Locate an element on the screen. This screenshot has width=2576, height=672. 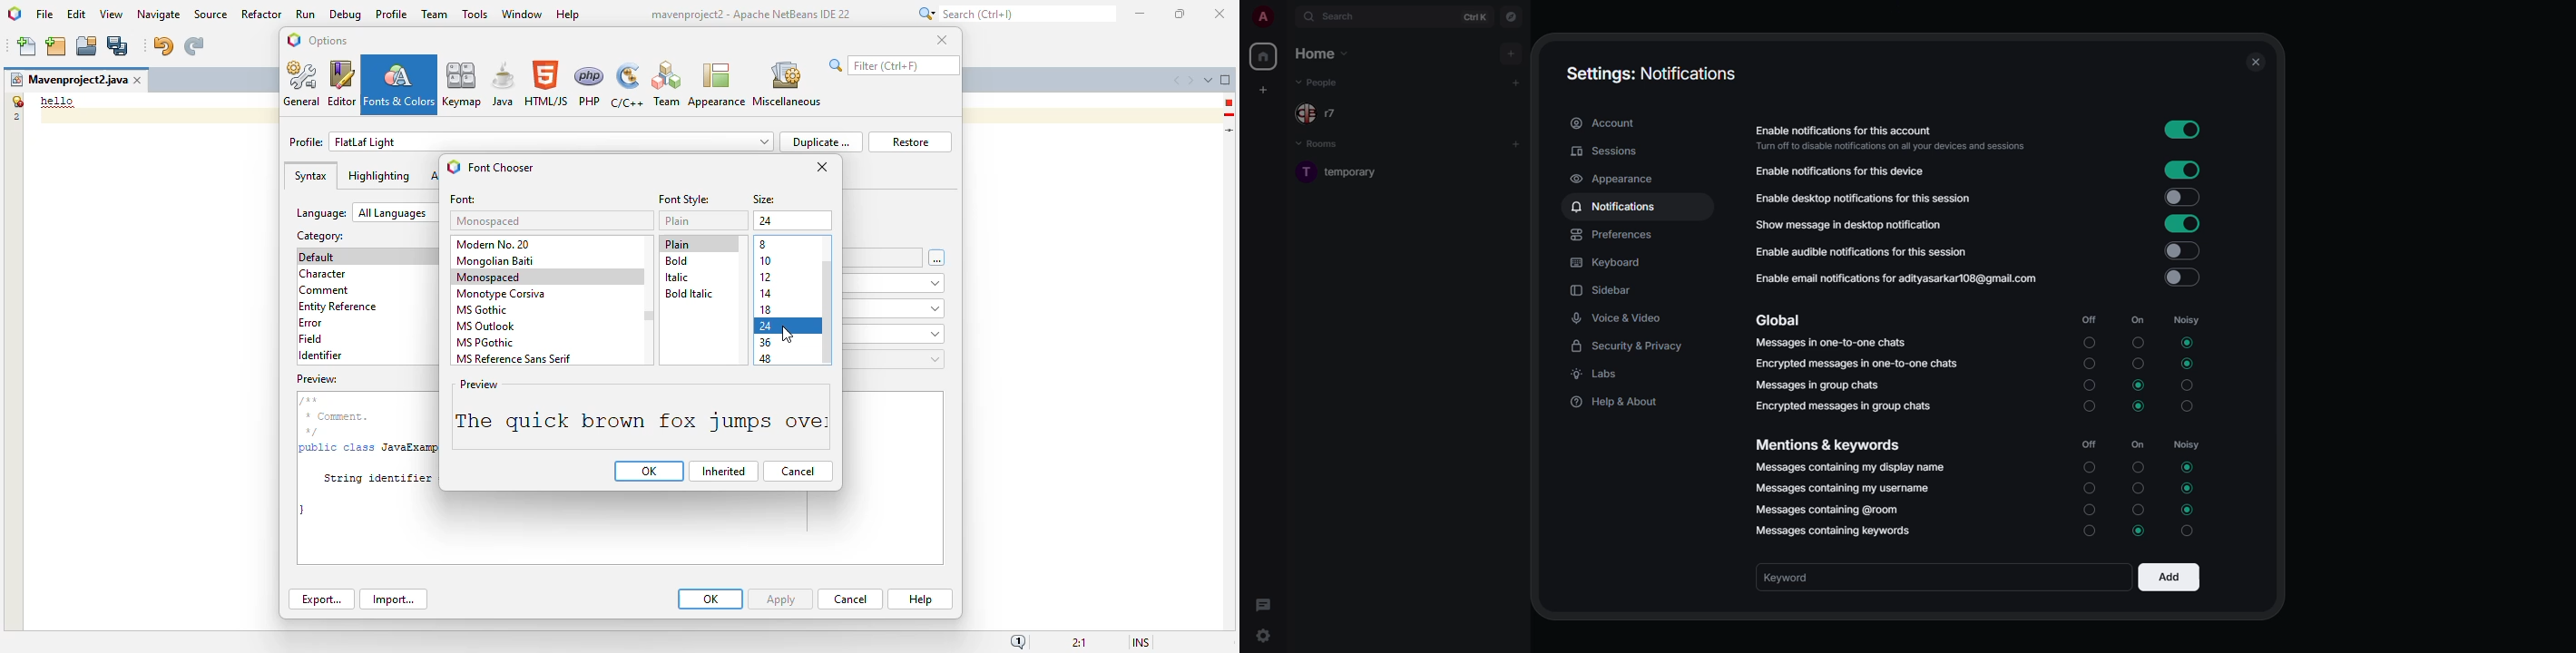
search is located at coordinates (1341, 17).